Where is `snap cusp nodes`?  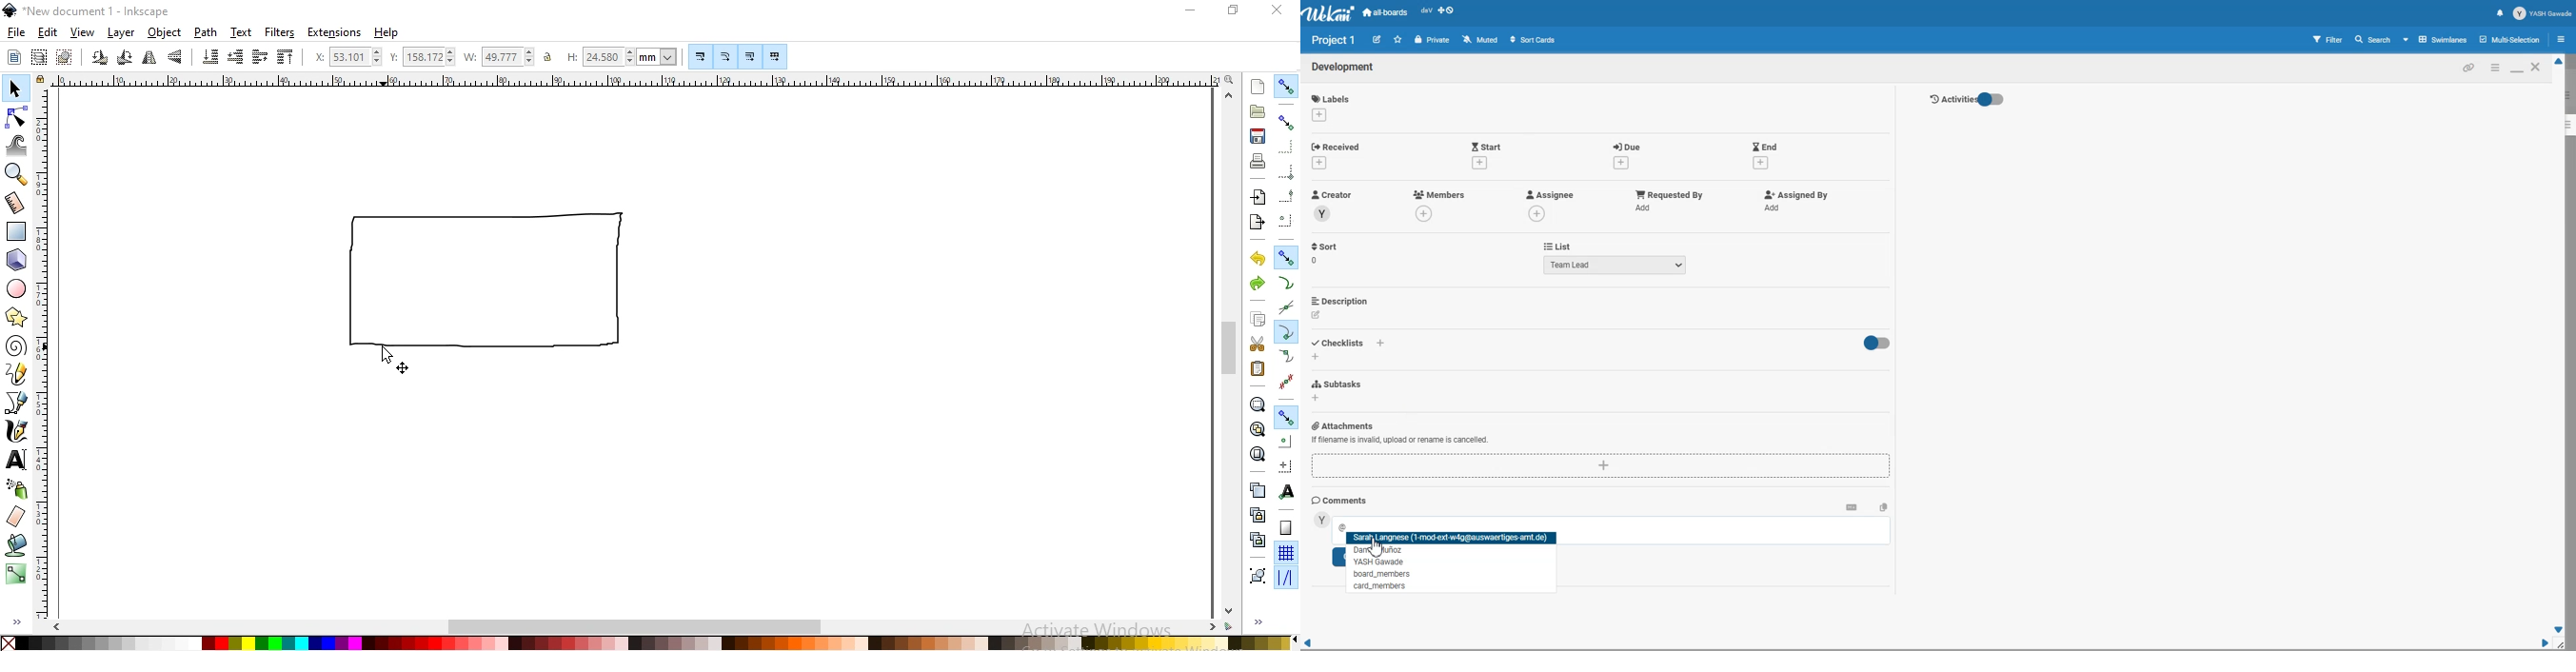
snap cusp nodes is located at coordinates (1285, 331).